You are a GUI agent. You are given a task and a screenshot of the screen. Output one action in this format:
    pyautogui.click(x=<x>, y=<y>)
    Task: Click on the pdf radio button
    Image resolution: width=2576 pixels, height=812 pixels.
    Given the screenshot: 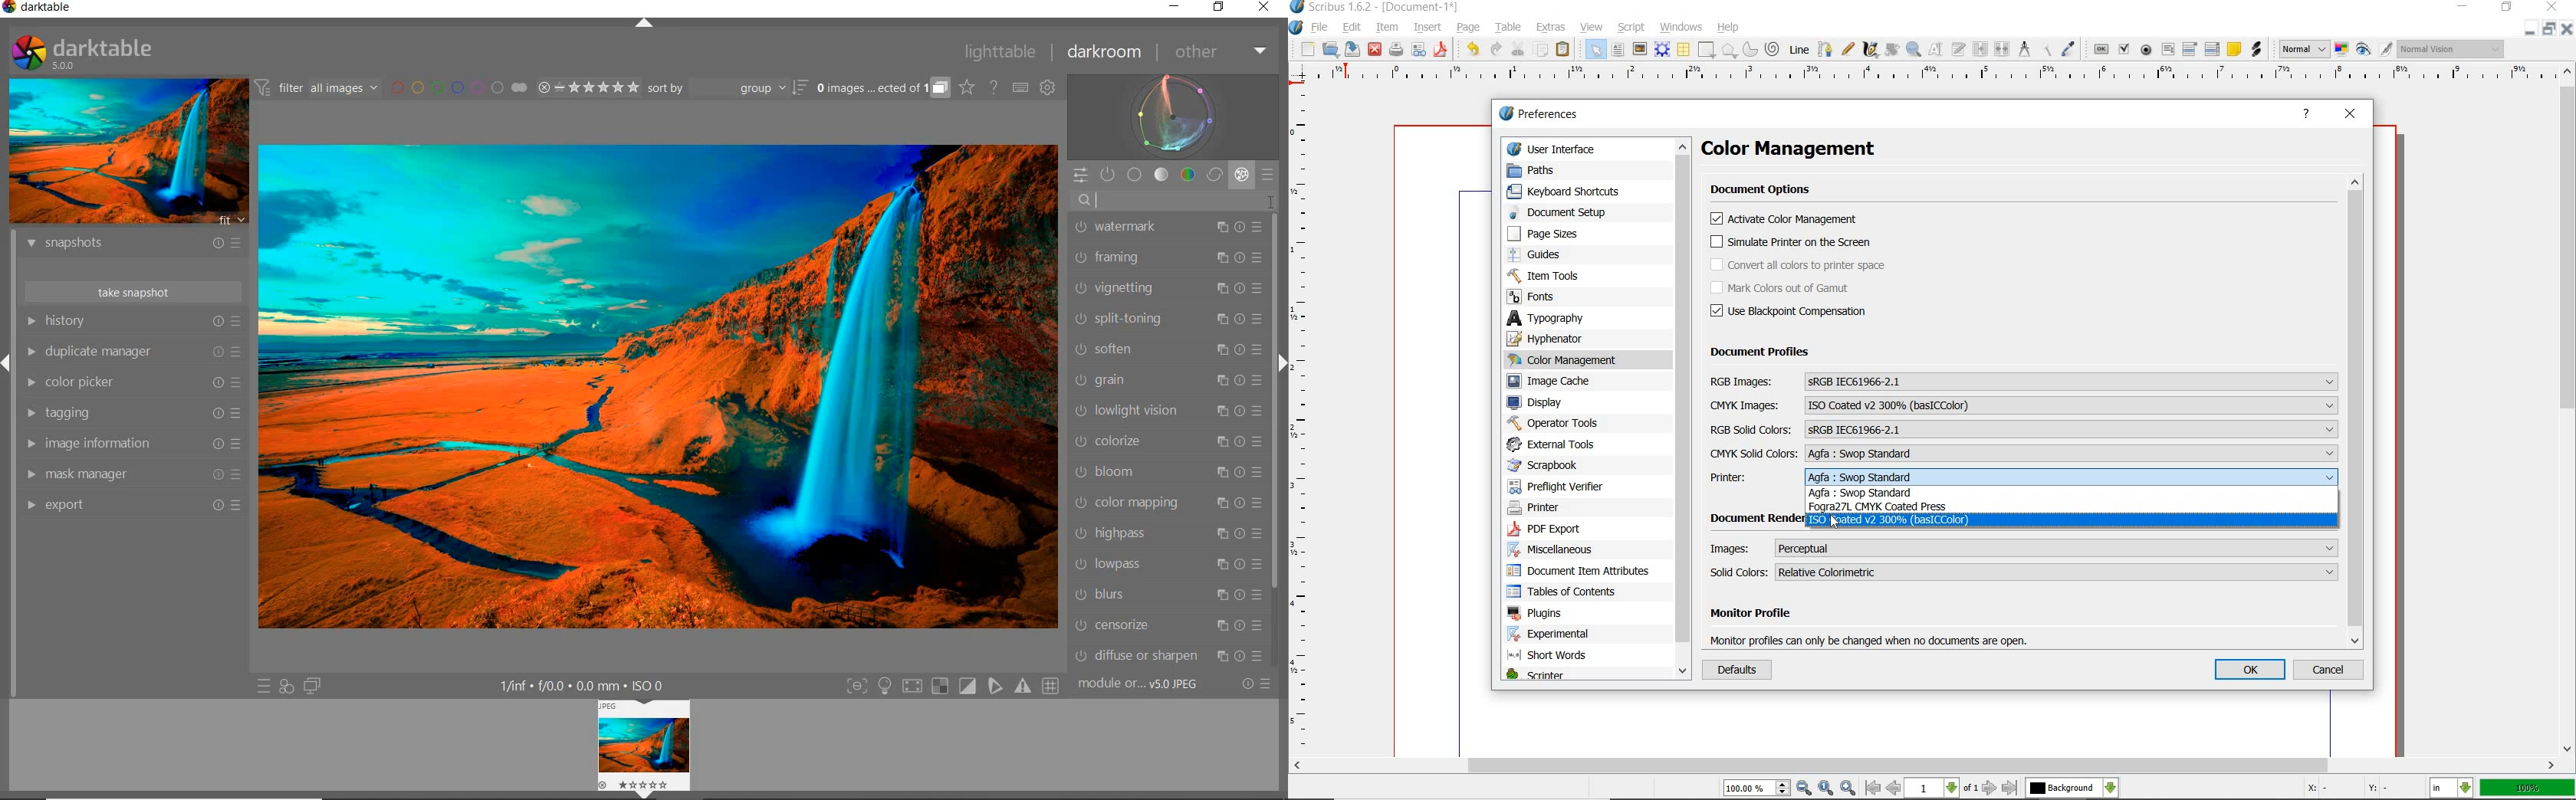 What is the action you would take?
    pyautogui.click(x=2146, y=51)
    